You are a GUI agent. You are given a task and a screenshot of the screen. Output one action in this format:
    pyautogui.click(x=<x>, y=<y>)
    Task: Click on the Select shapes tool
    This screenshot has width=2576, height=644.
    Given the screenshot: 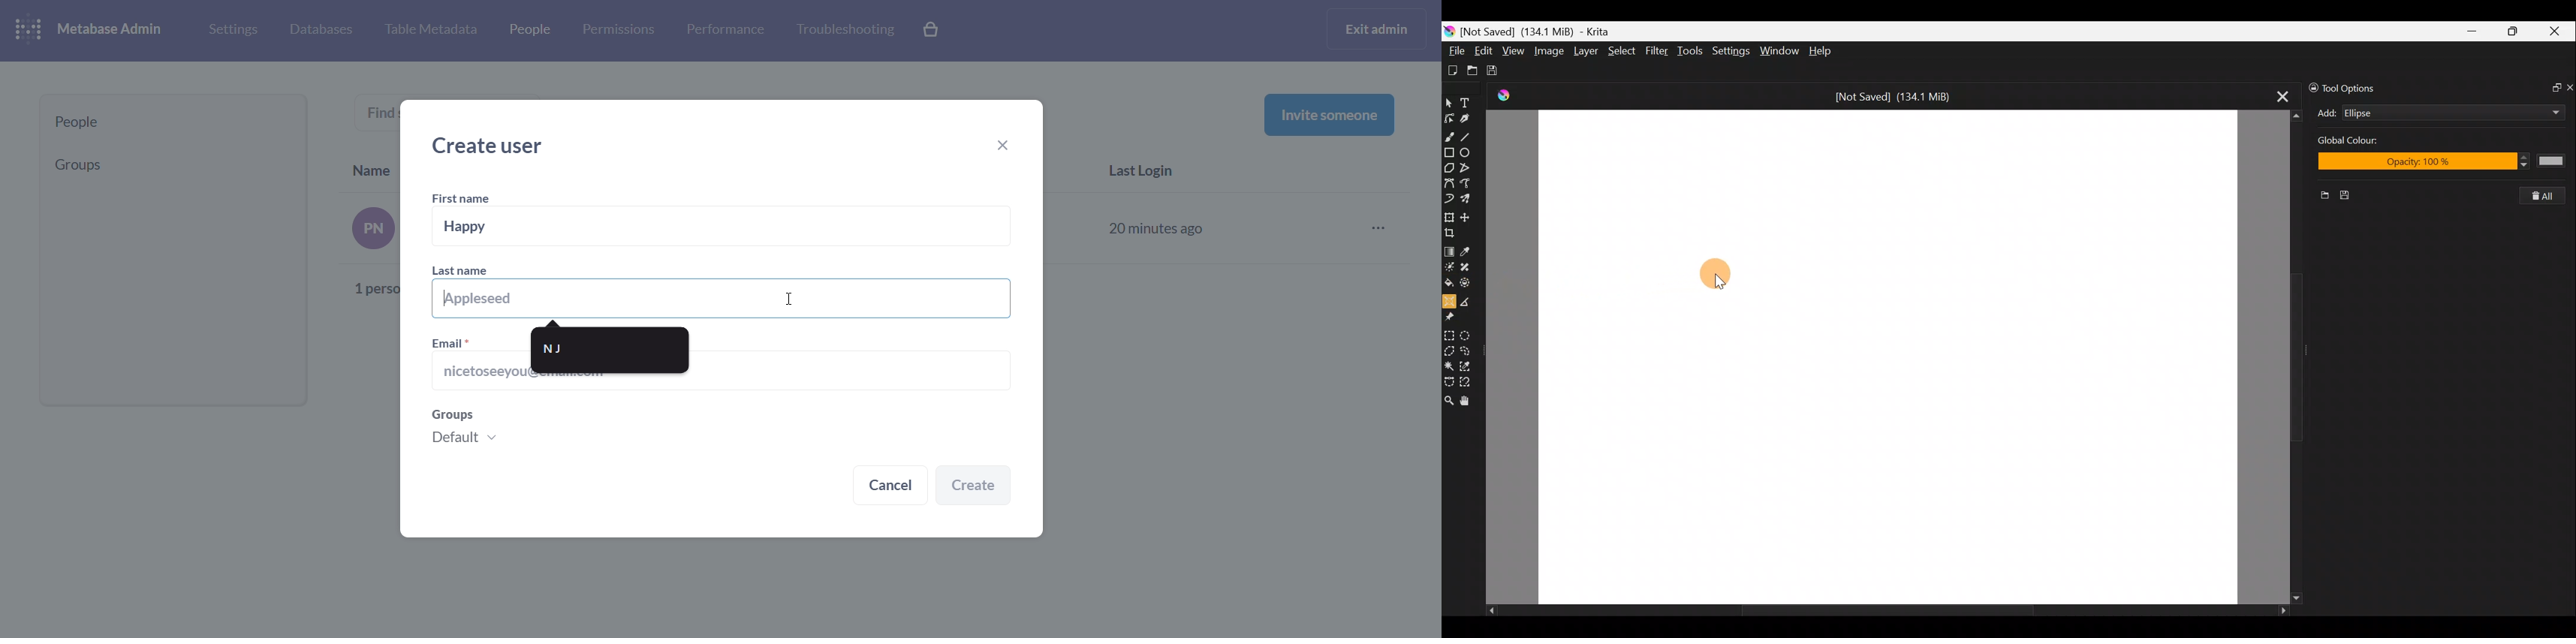 What is the action you would take?
    pyautogui.click(x=1449, y=100)
    